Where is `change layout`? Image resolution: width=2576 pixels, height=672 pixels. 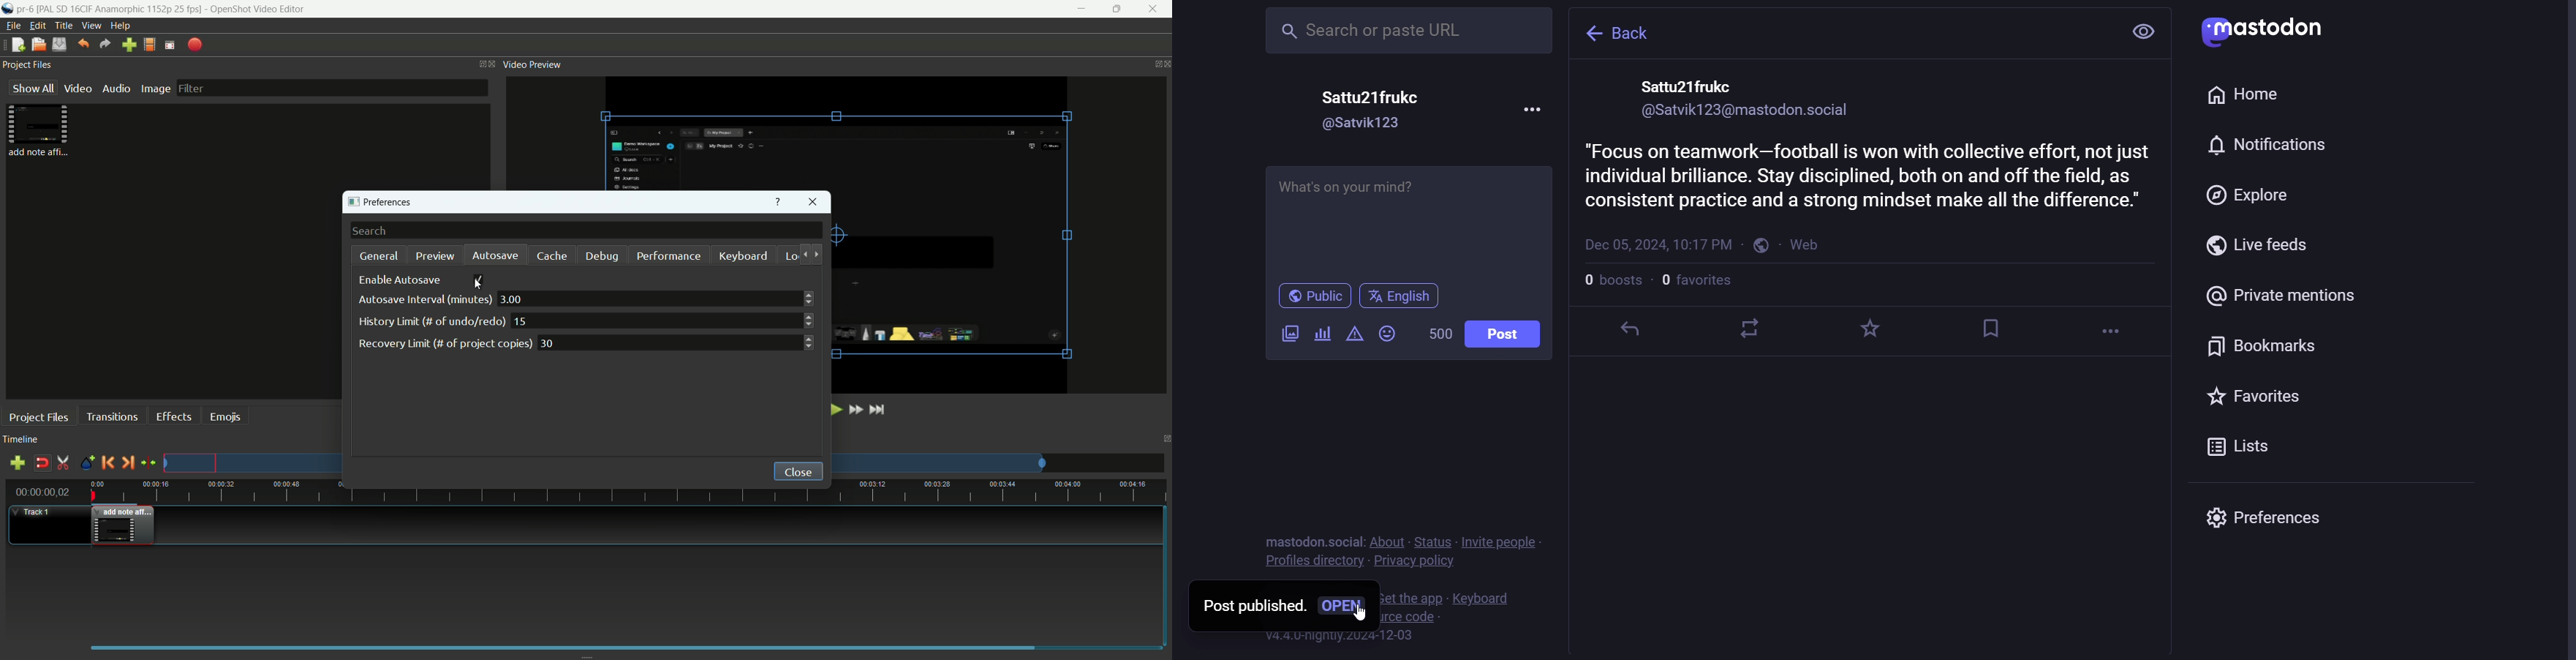
change layout is located at coordinates (1165, 438).